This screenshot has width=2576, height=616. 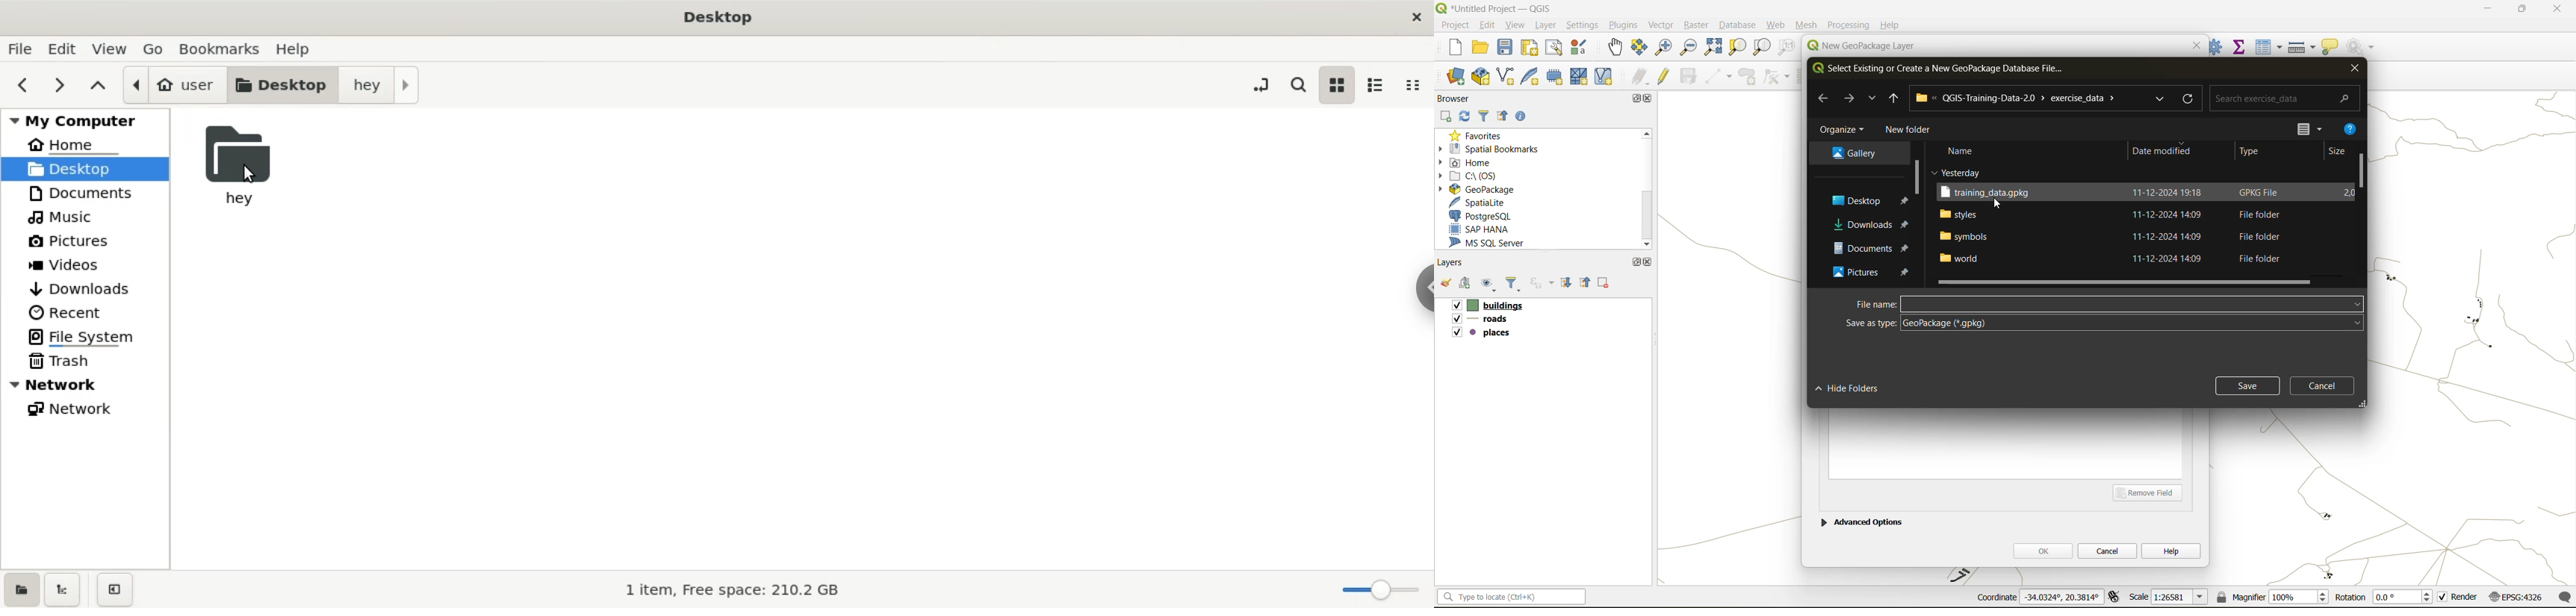 What do you see at coordinates (2172, 214) in the screenshot?
I see `11-12-2024 14:09` at bounding box center [2172, 214].